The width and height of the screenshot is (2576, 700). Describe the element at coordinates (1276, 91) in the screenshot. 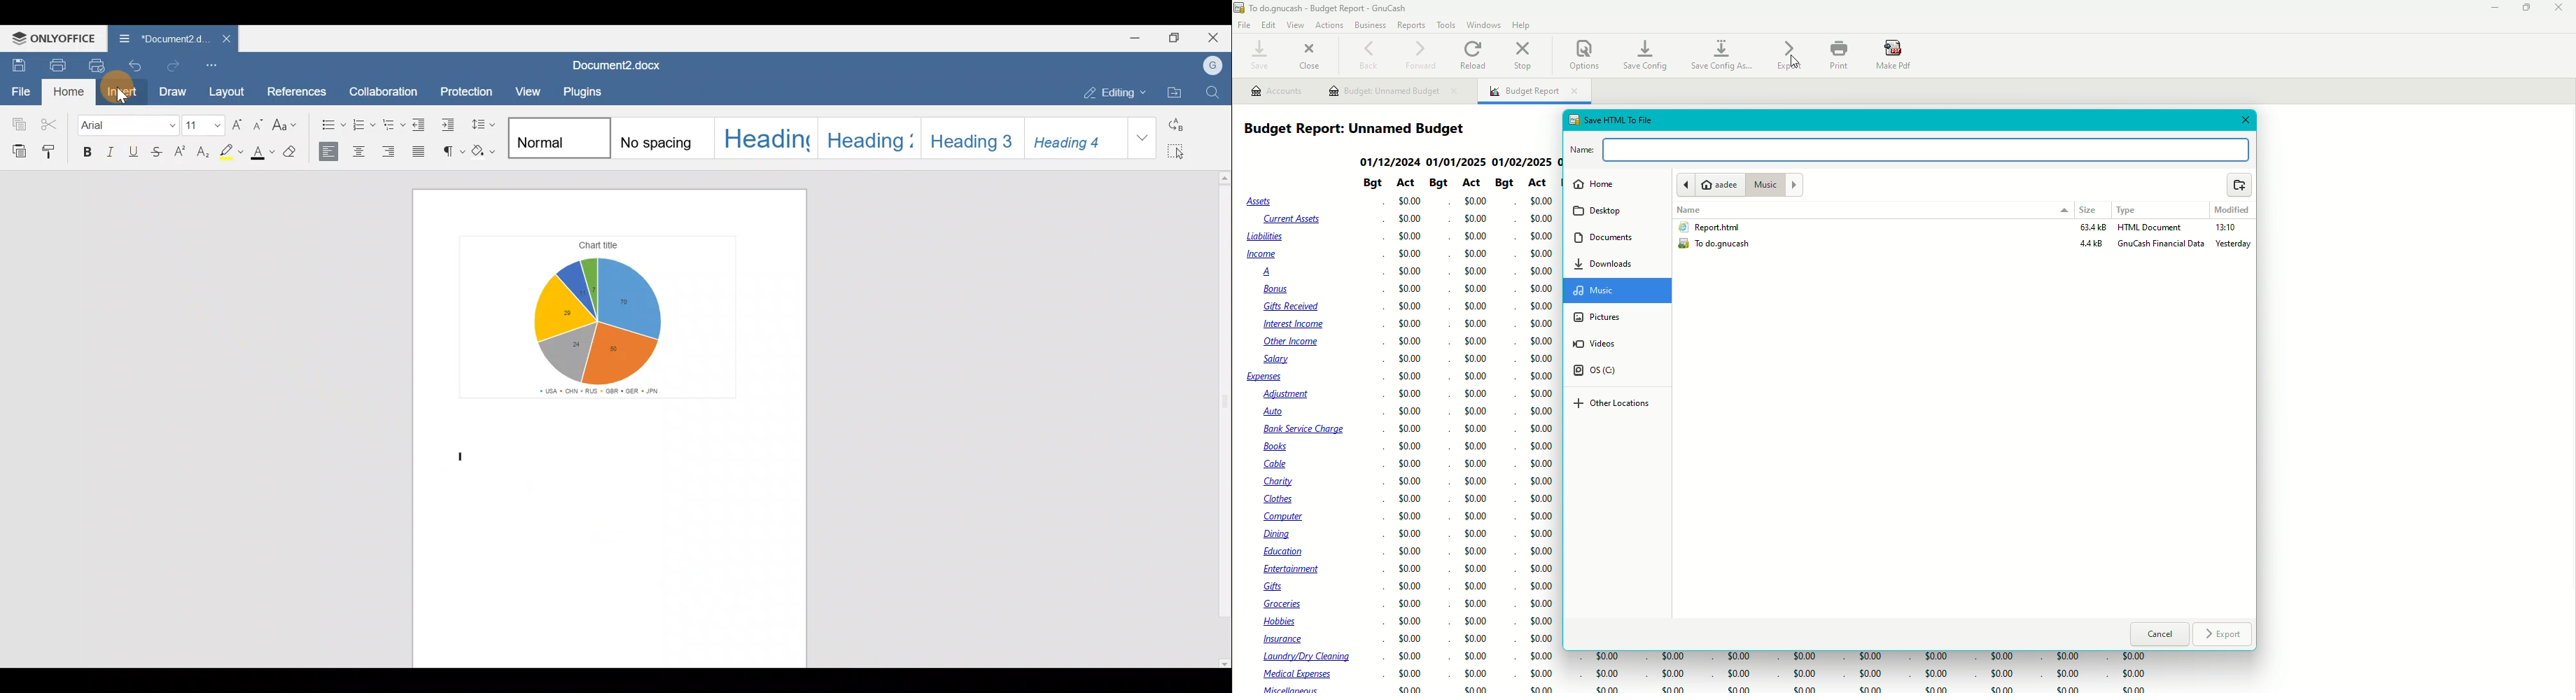

I see `Accounts` at that location.